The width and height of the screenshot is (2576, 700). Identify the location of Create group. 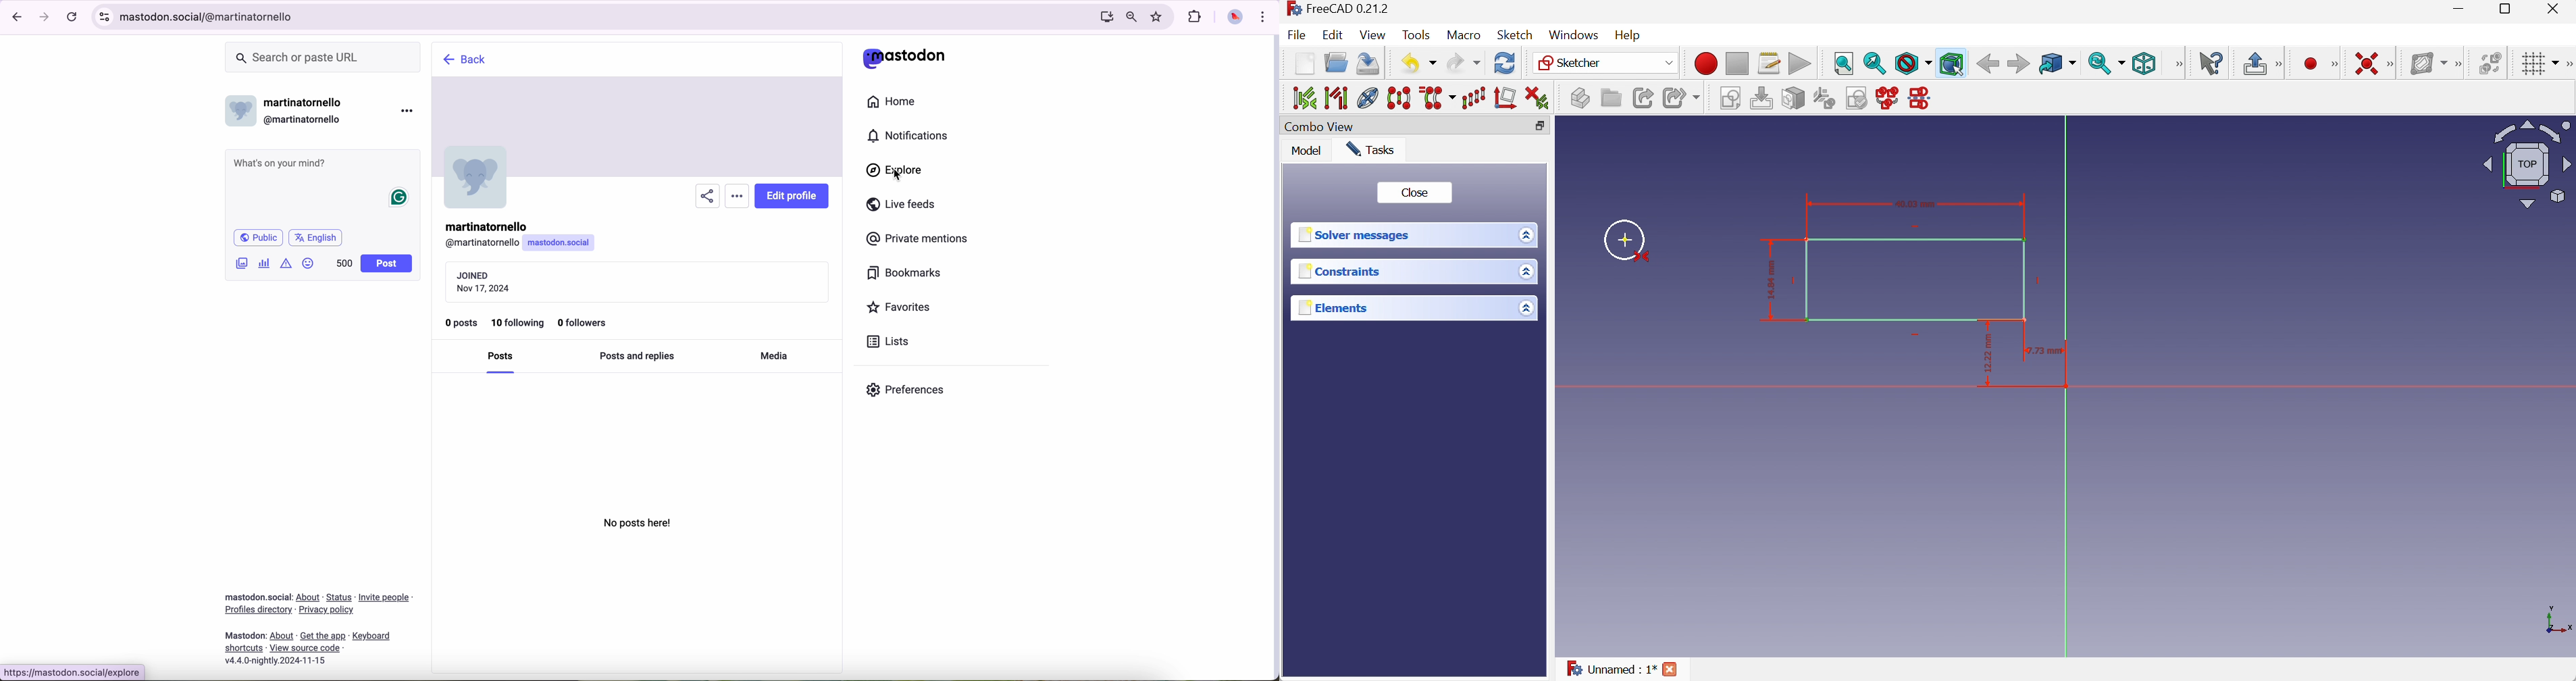
(1610, 97).